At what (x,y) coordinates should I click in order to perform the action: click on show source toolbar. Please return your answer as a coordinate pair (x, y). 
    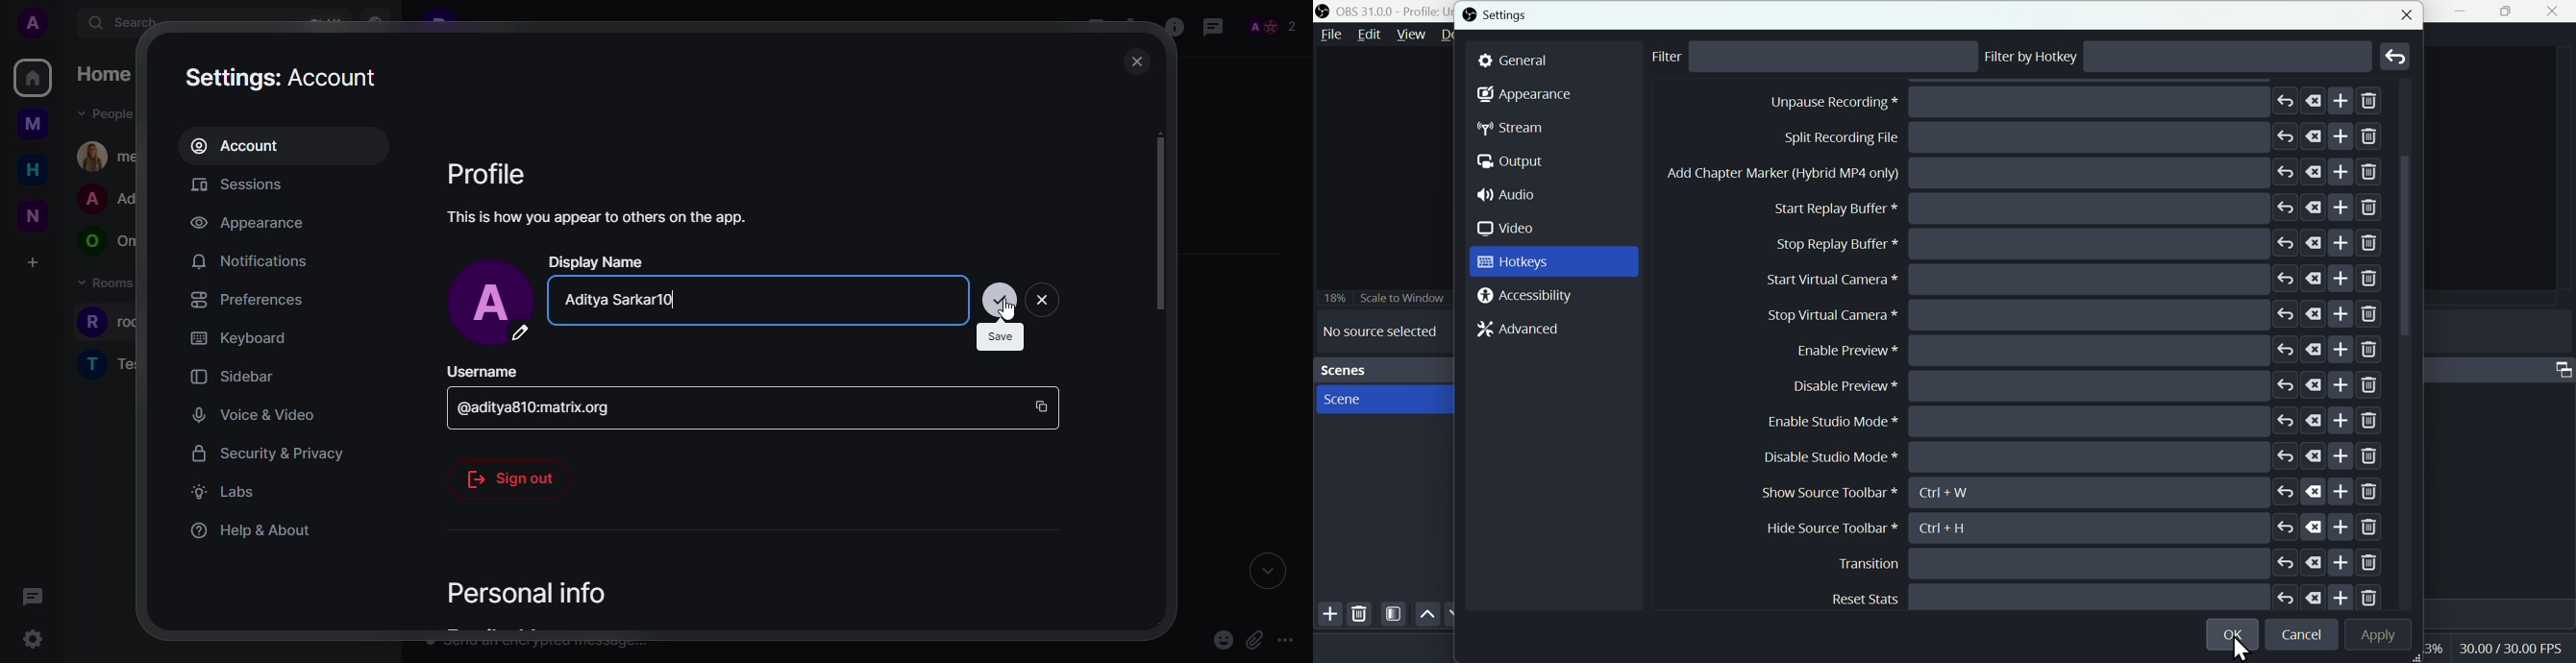
    Looking at the image, I should click on (2068, 493).